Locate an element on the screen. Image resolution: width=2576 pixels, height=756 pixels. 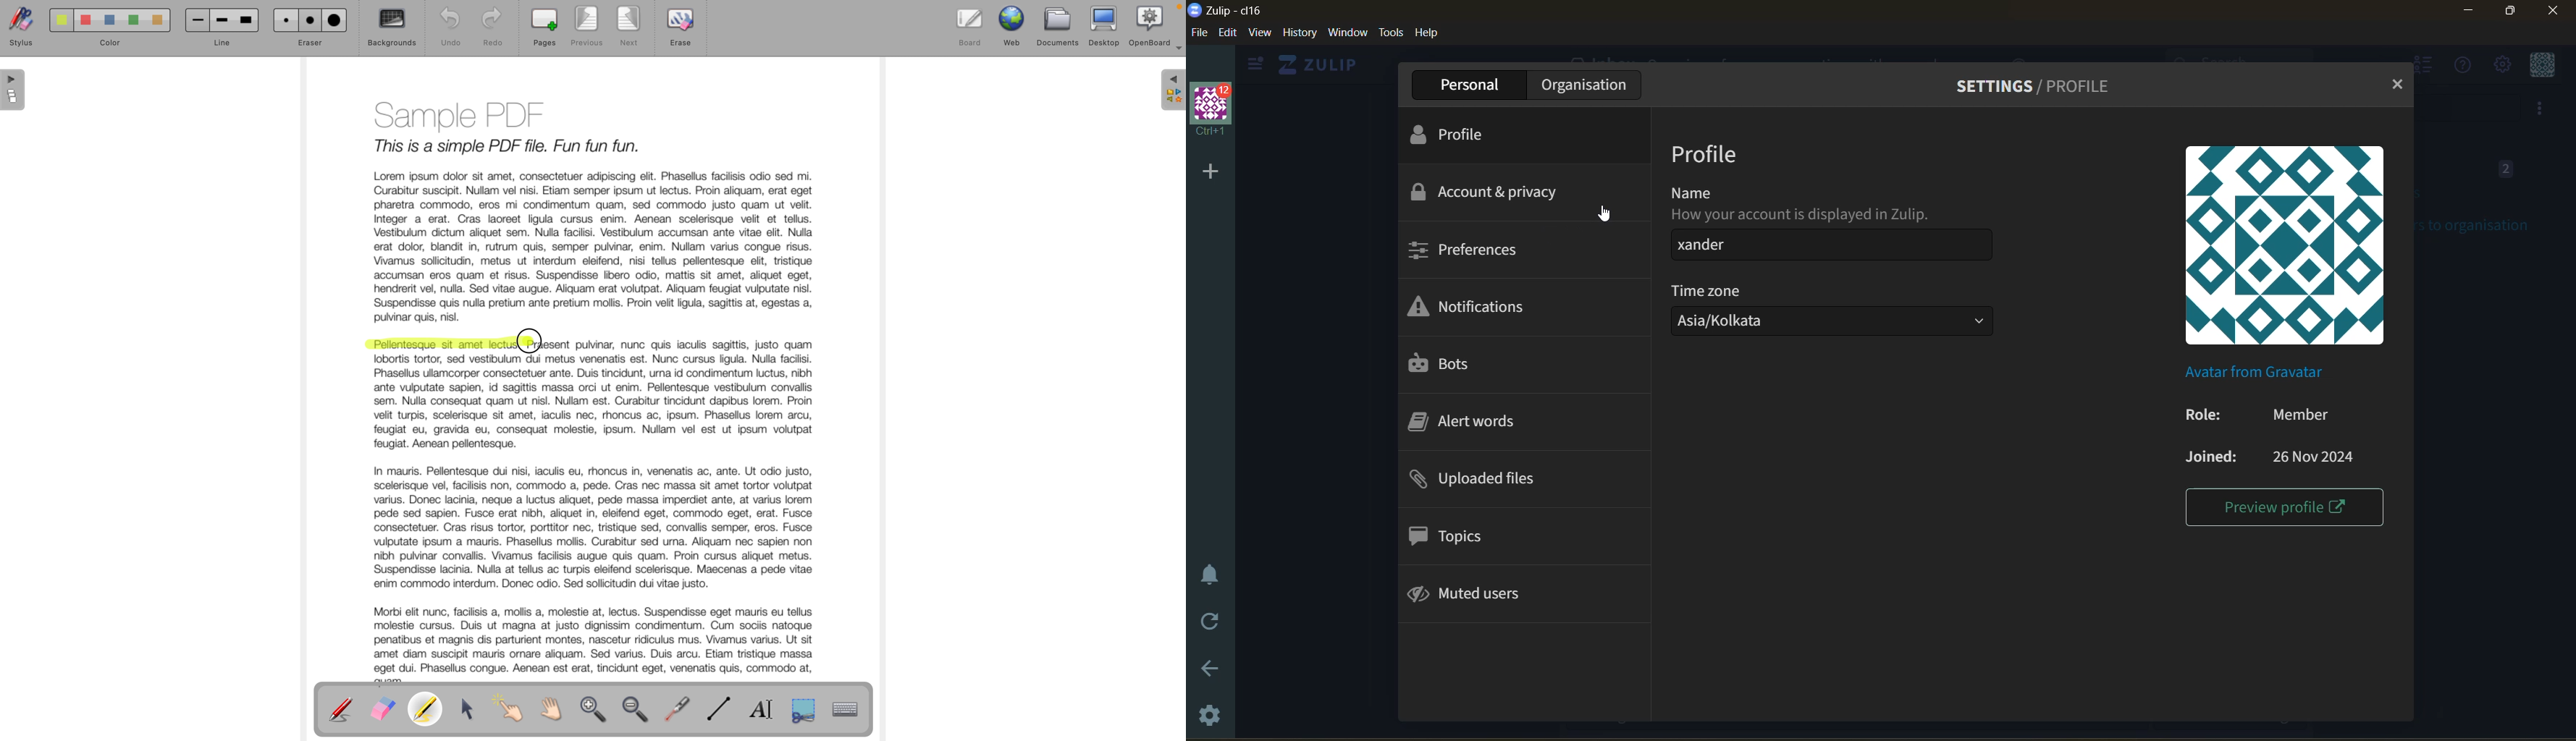
account and privacy is located at coordinates (1488, 191).